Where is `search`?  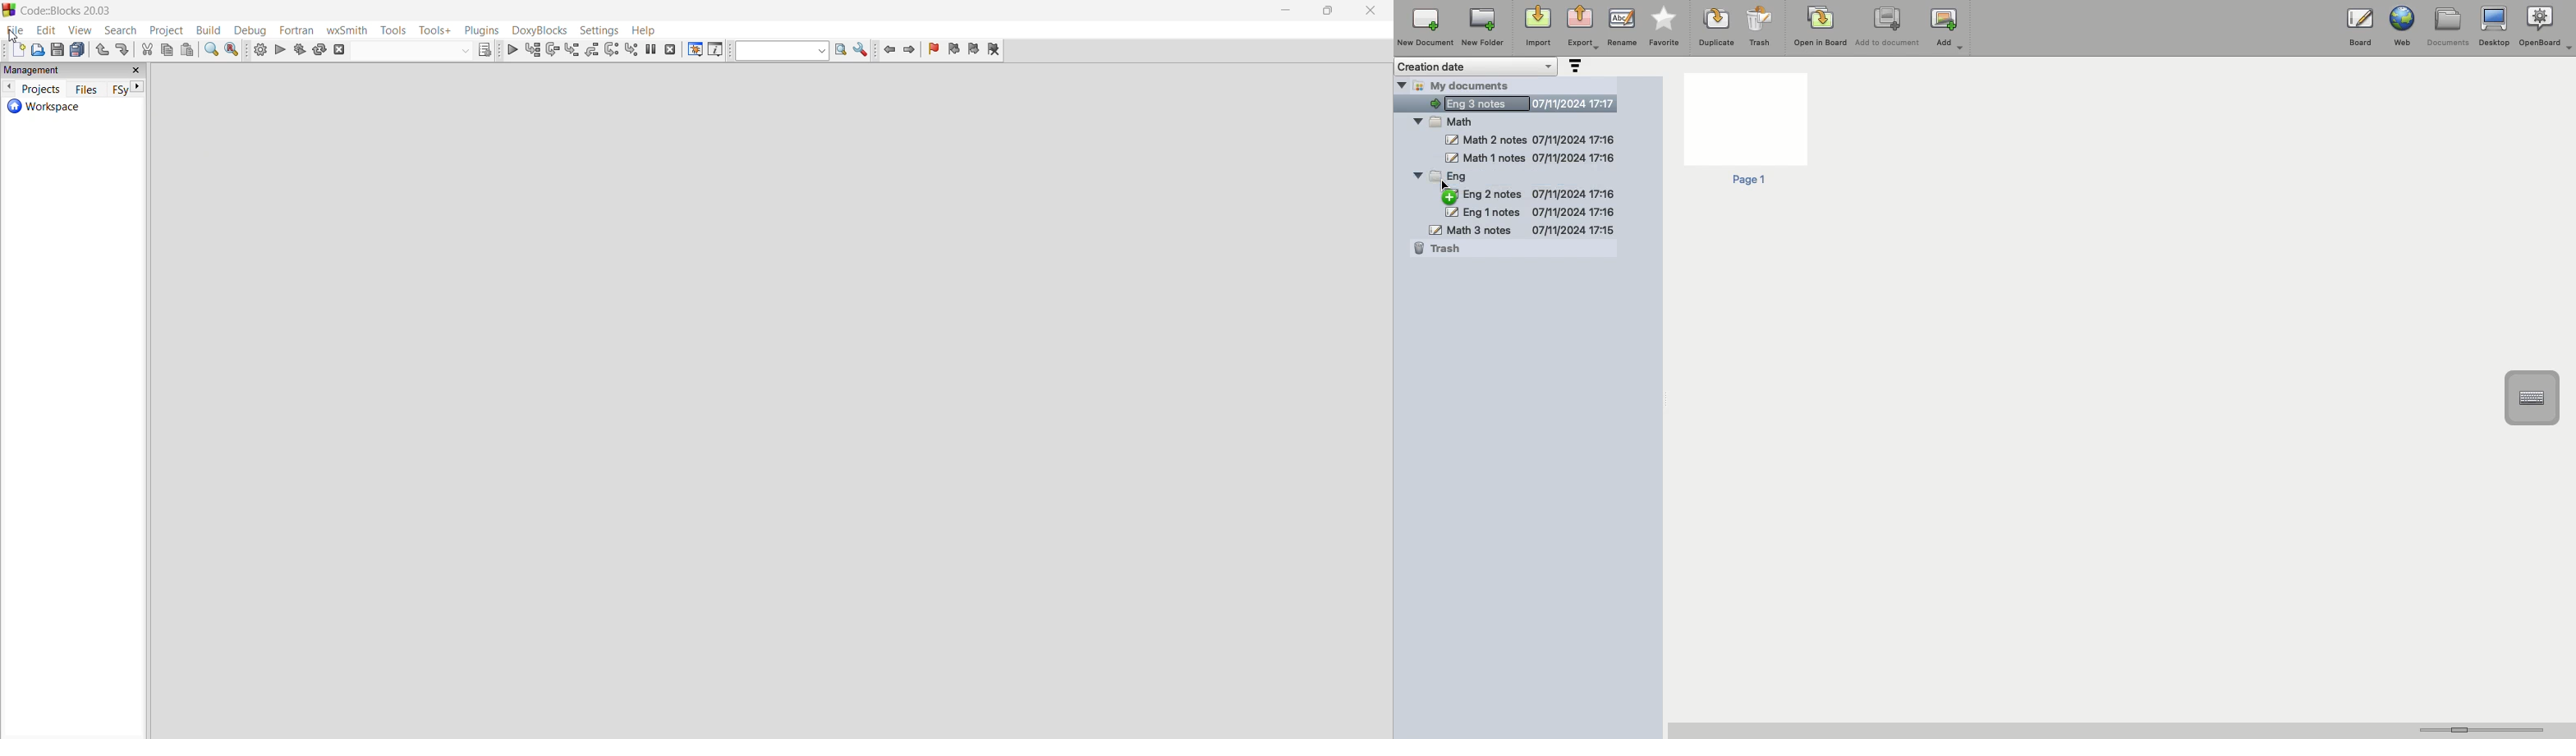 search is located at coordinates (123, 30).